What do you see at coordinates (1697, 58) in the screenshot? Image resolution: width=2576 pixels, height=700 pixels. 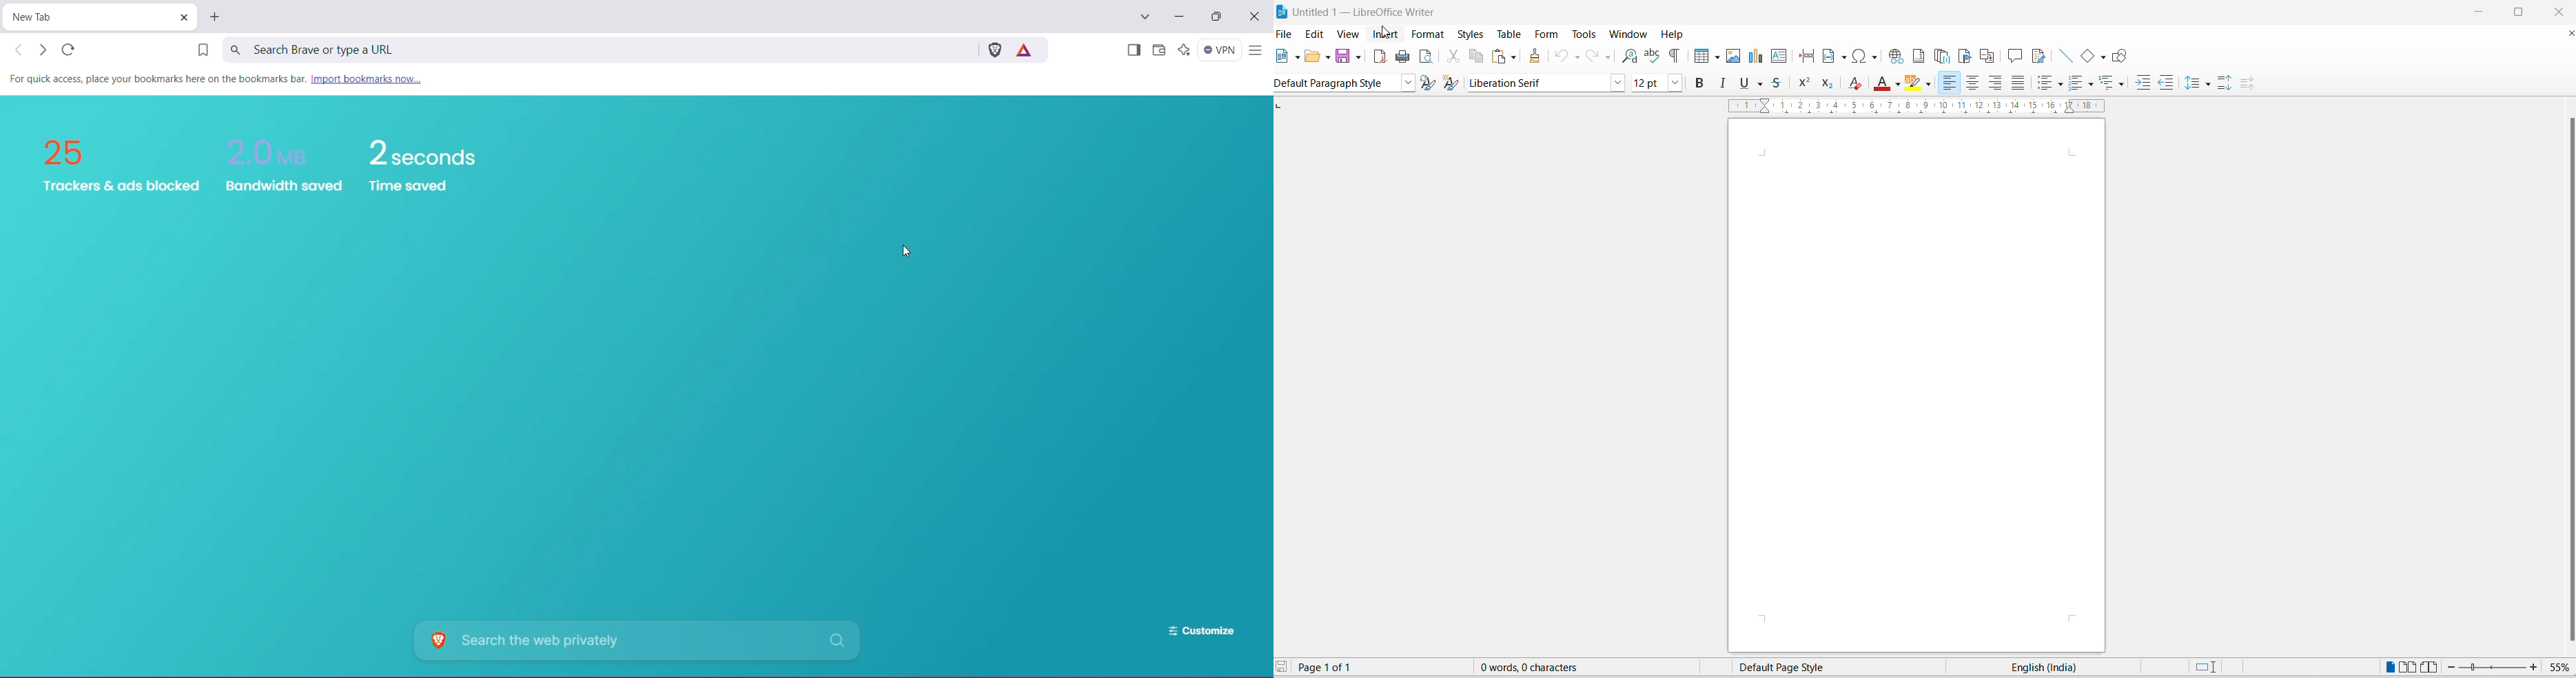 I see `insert table` at bounding box center [1697, 58].